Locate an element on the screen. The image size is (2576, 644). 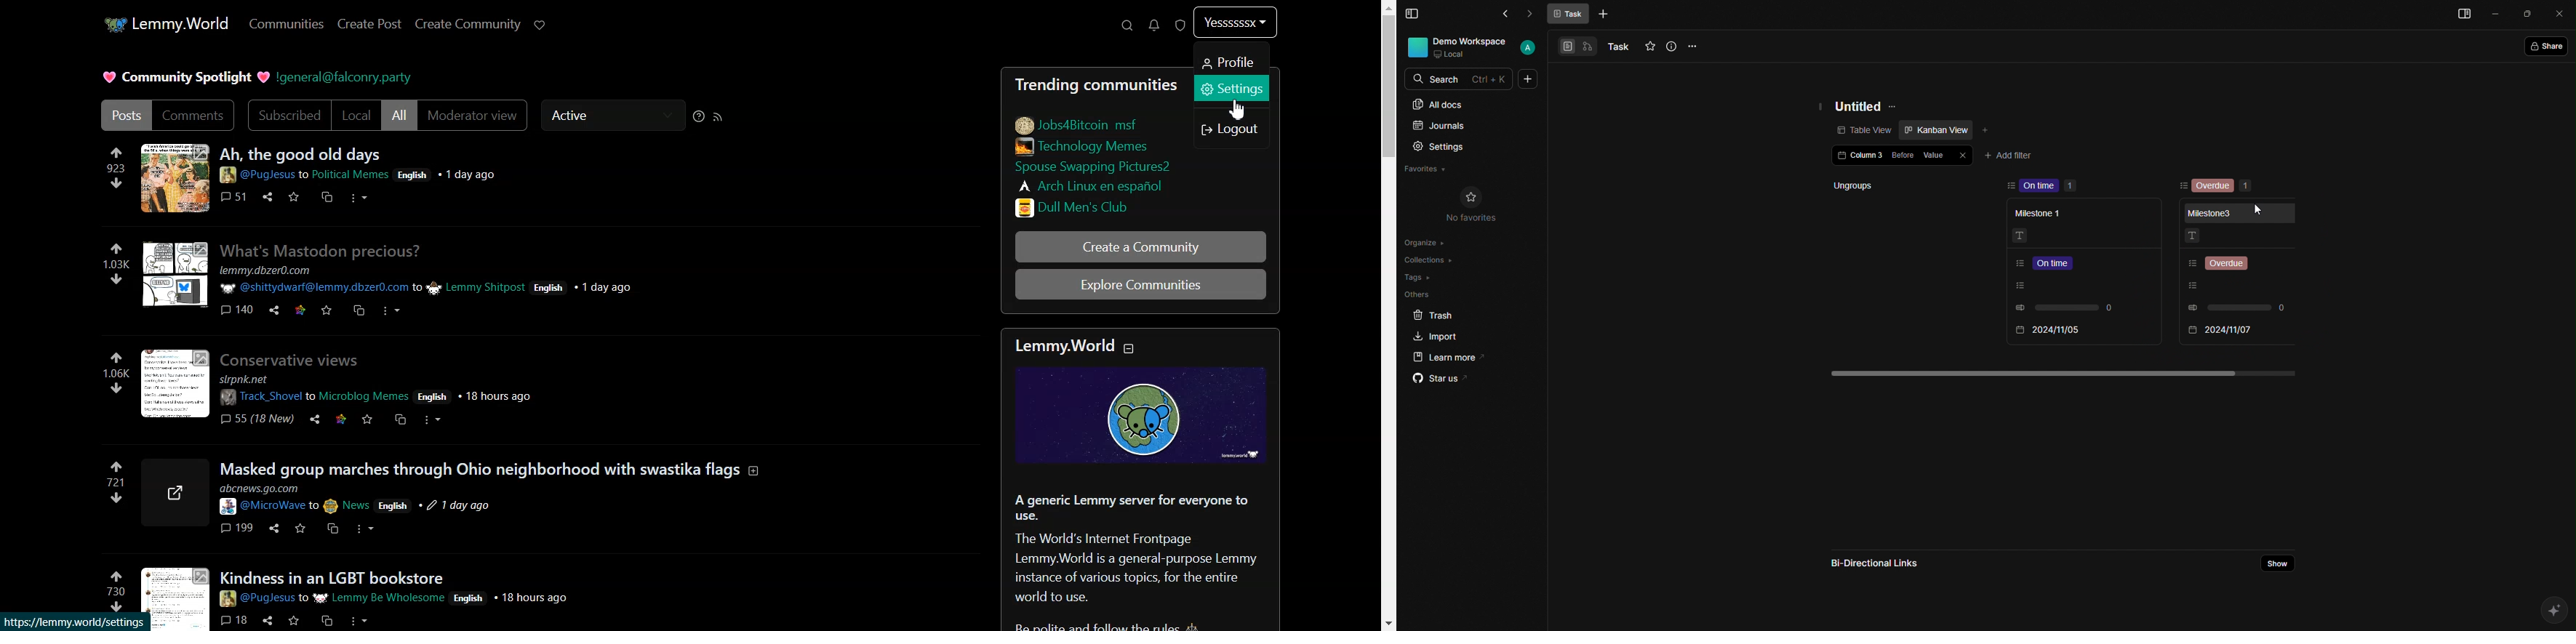
cross share is located at coordinates (399, 419).